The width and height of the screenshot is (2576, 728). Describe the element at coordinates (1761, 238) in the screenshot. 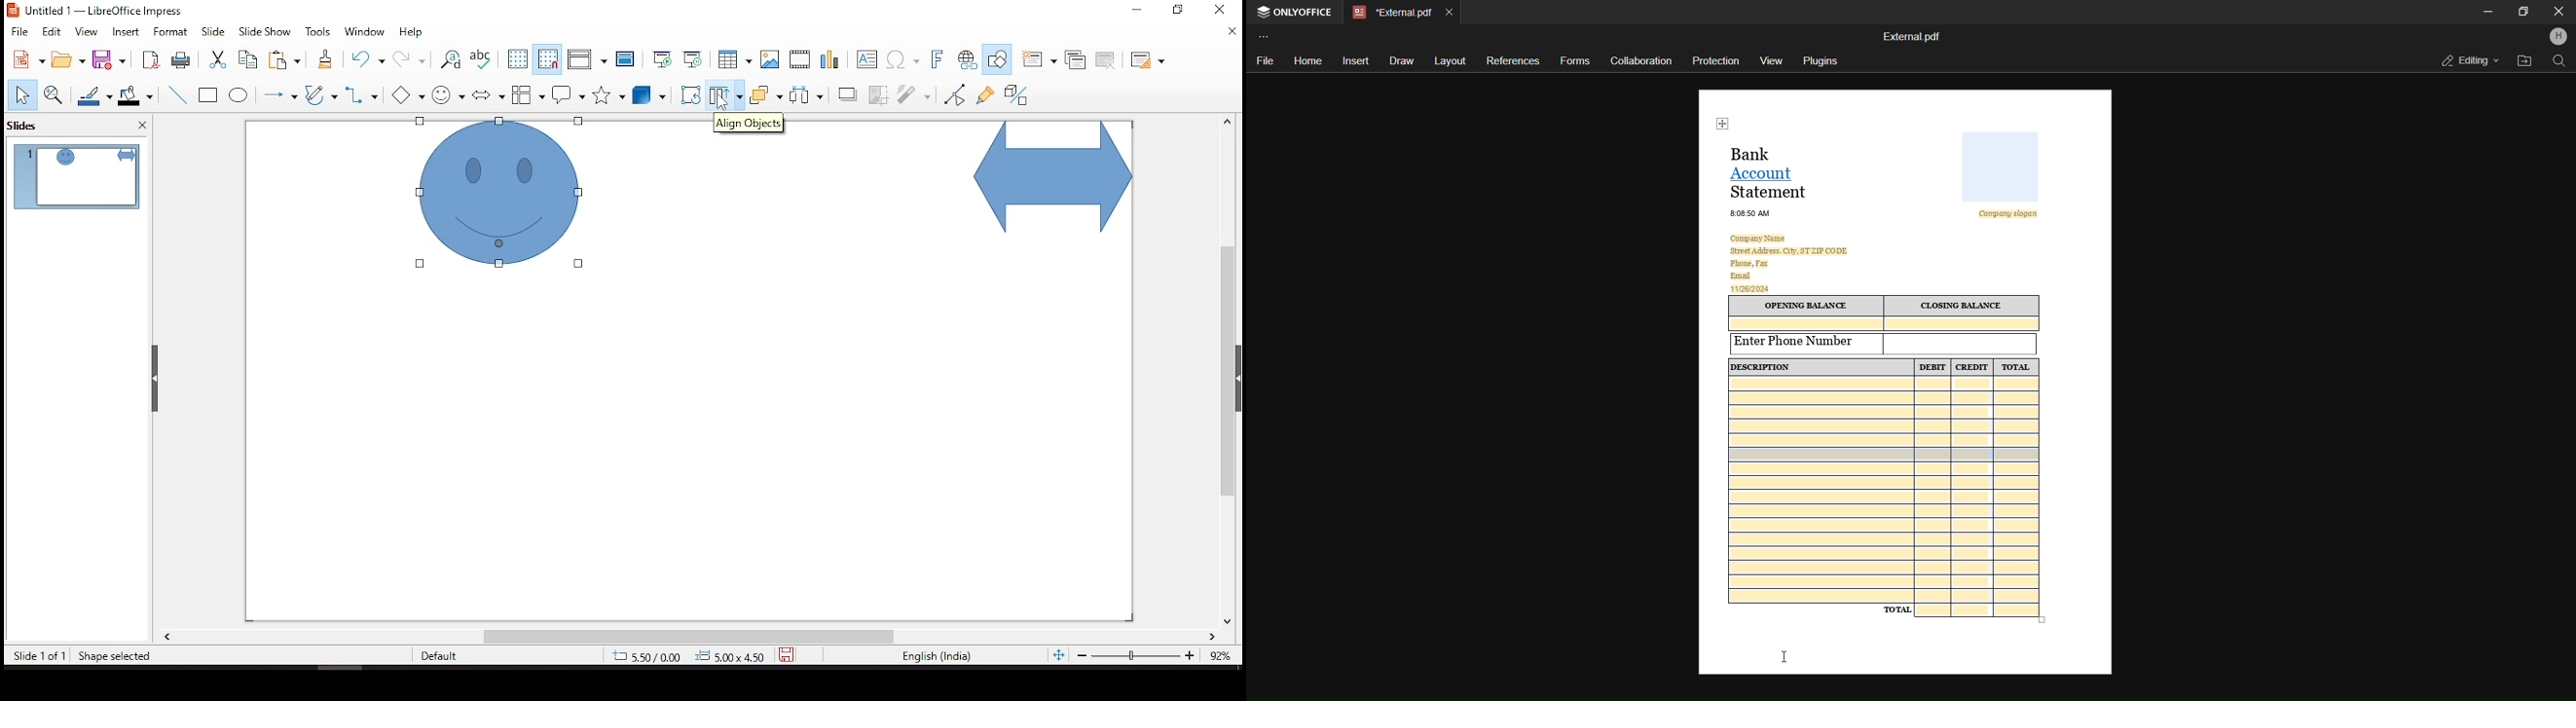

I see `‘Company Name` at that location.